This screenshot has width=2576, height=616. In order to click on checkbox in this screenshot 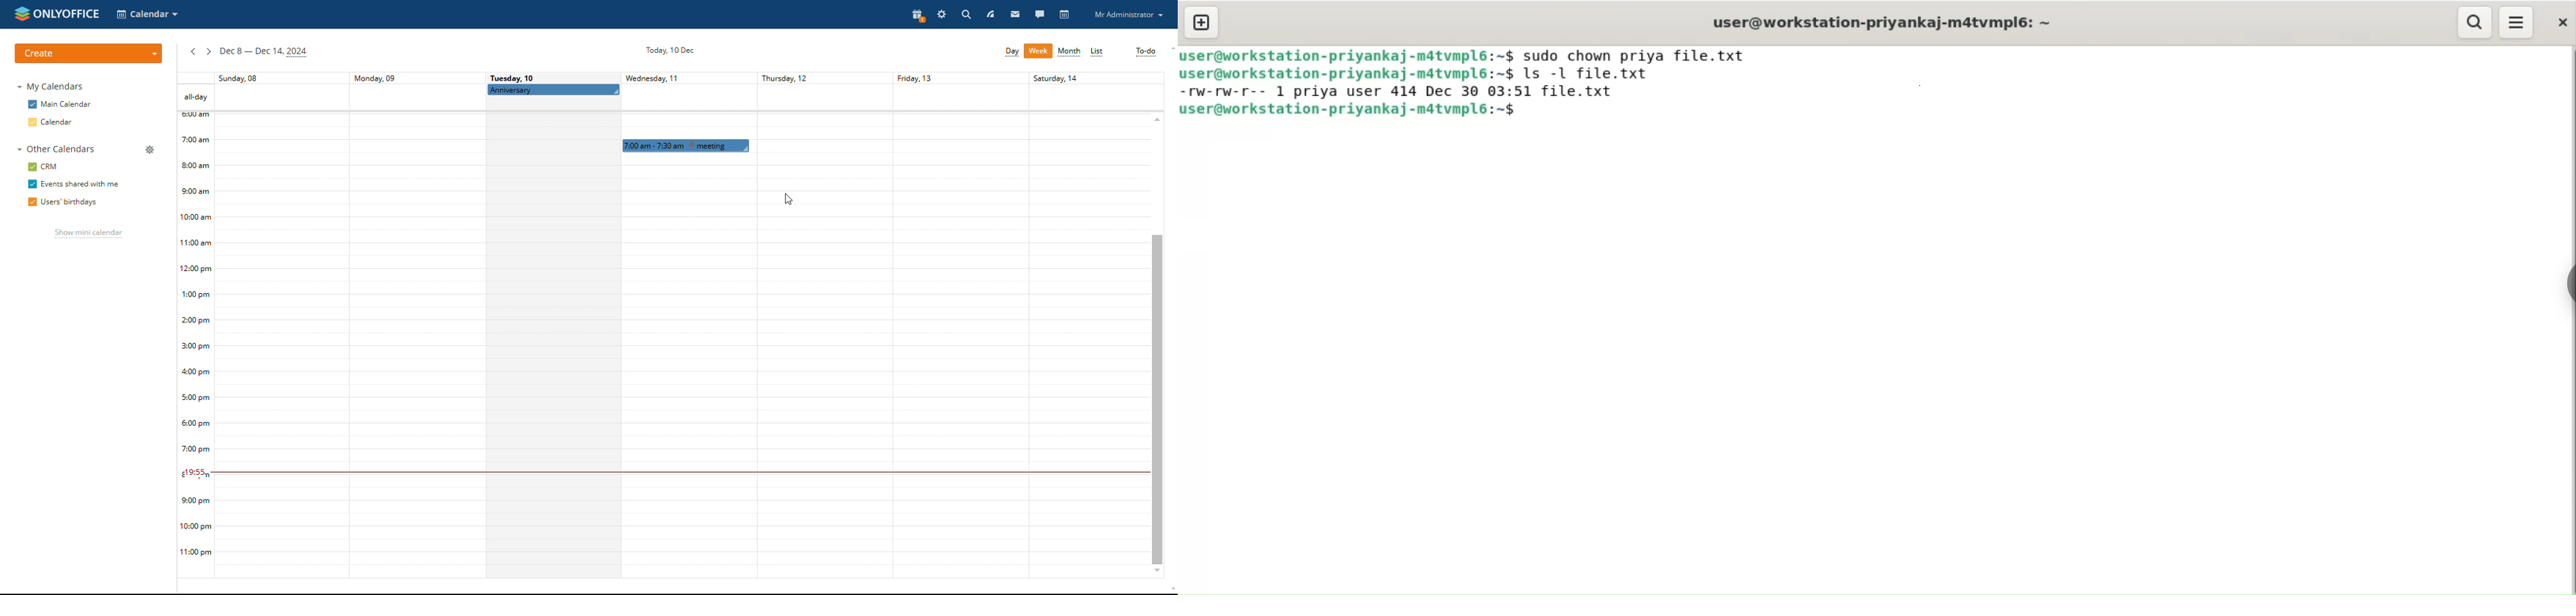, I will do `click(31, 122)`.